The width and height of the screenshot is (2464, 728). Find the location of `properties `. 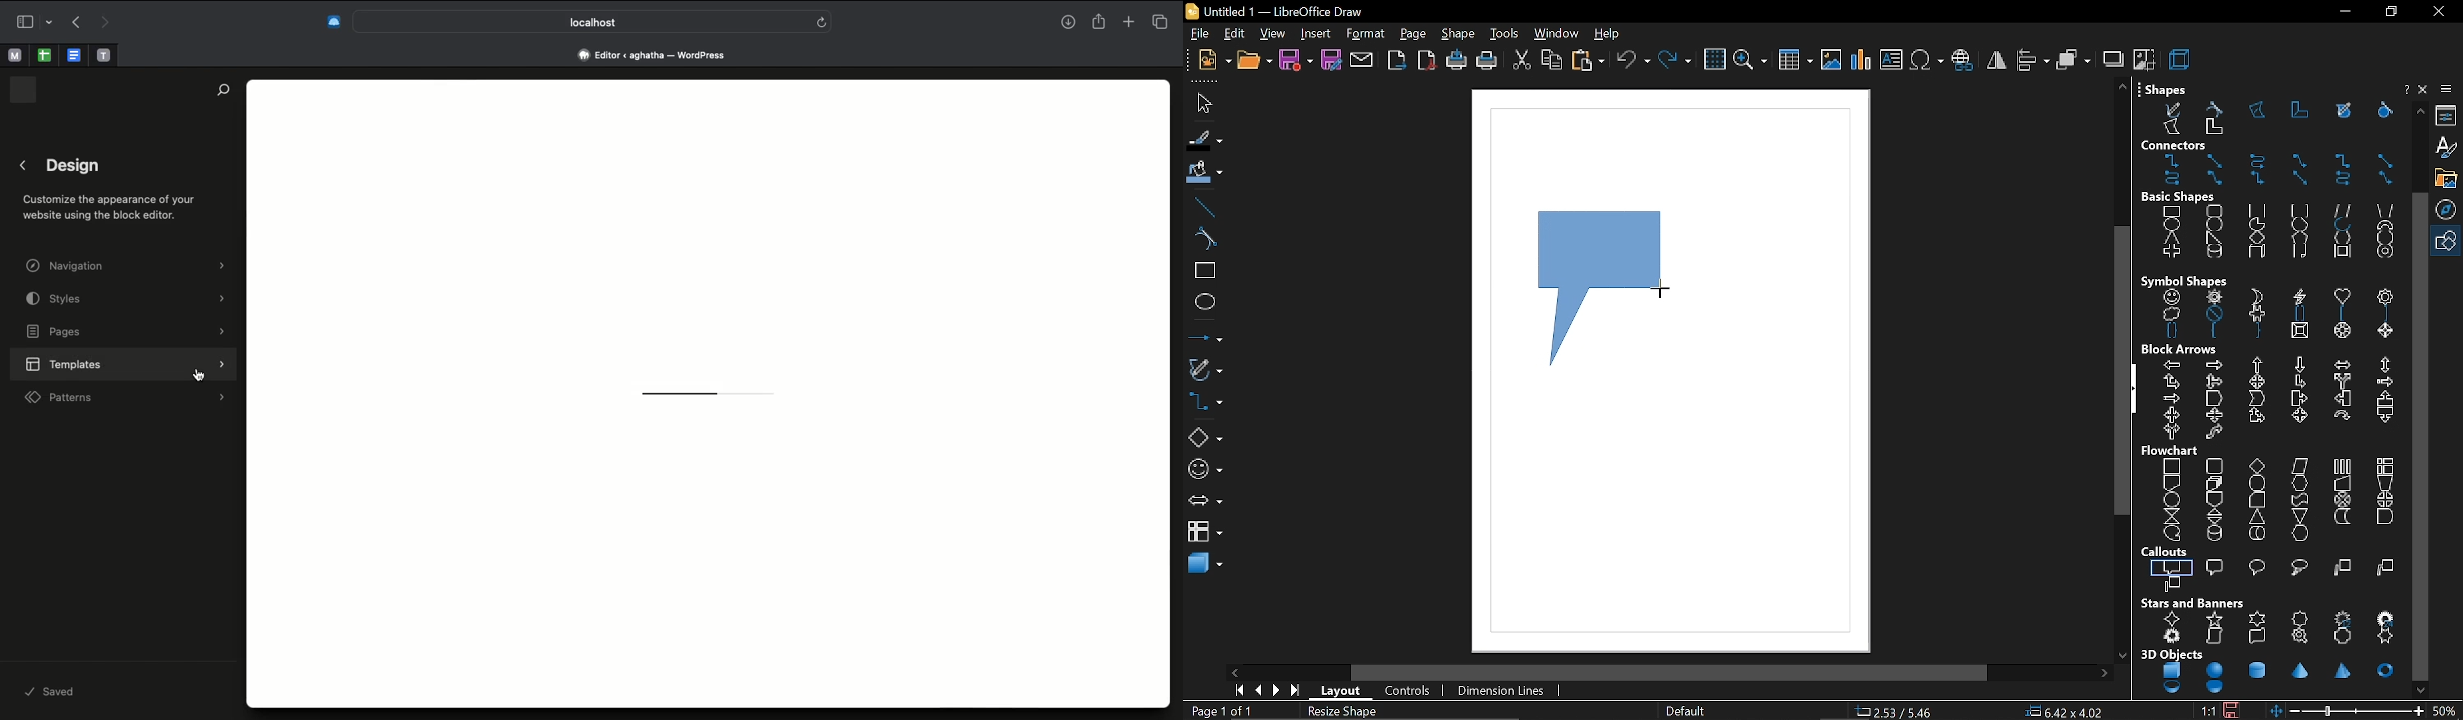

properties  is located at coordinates (2448, 117).